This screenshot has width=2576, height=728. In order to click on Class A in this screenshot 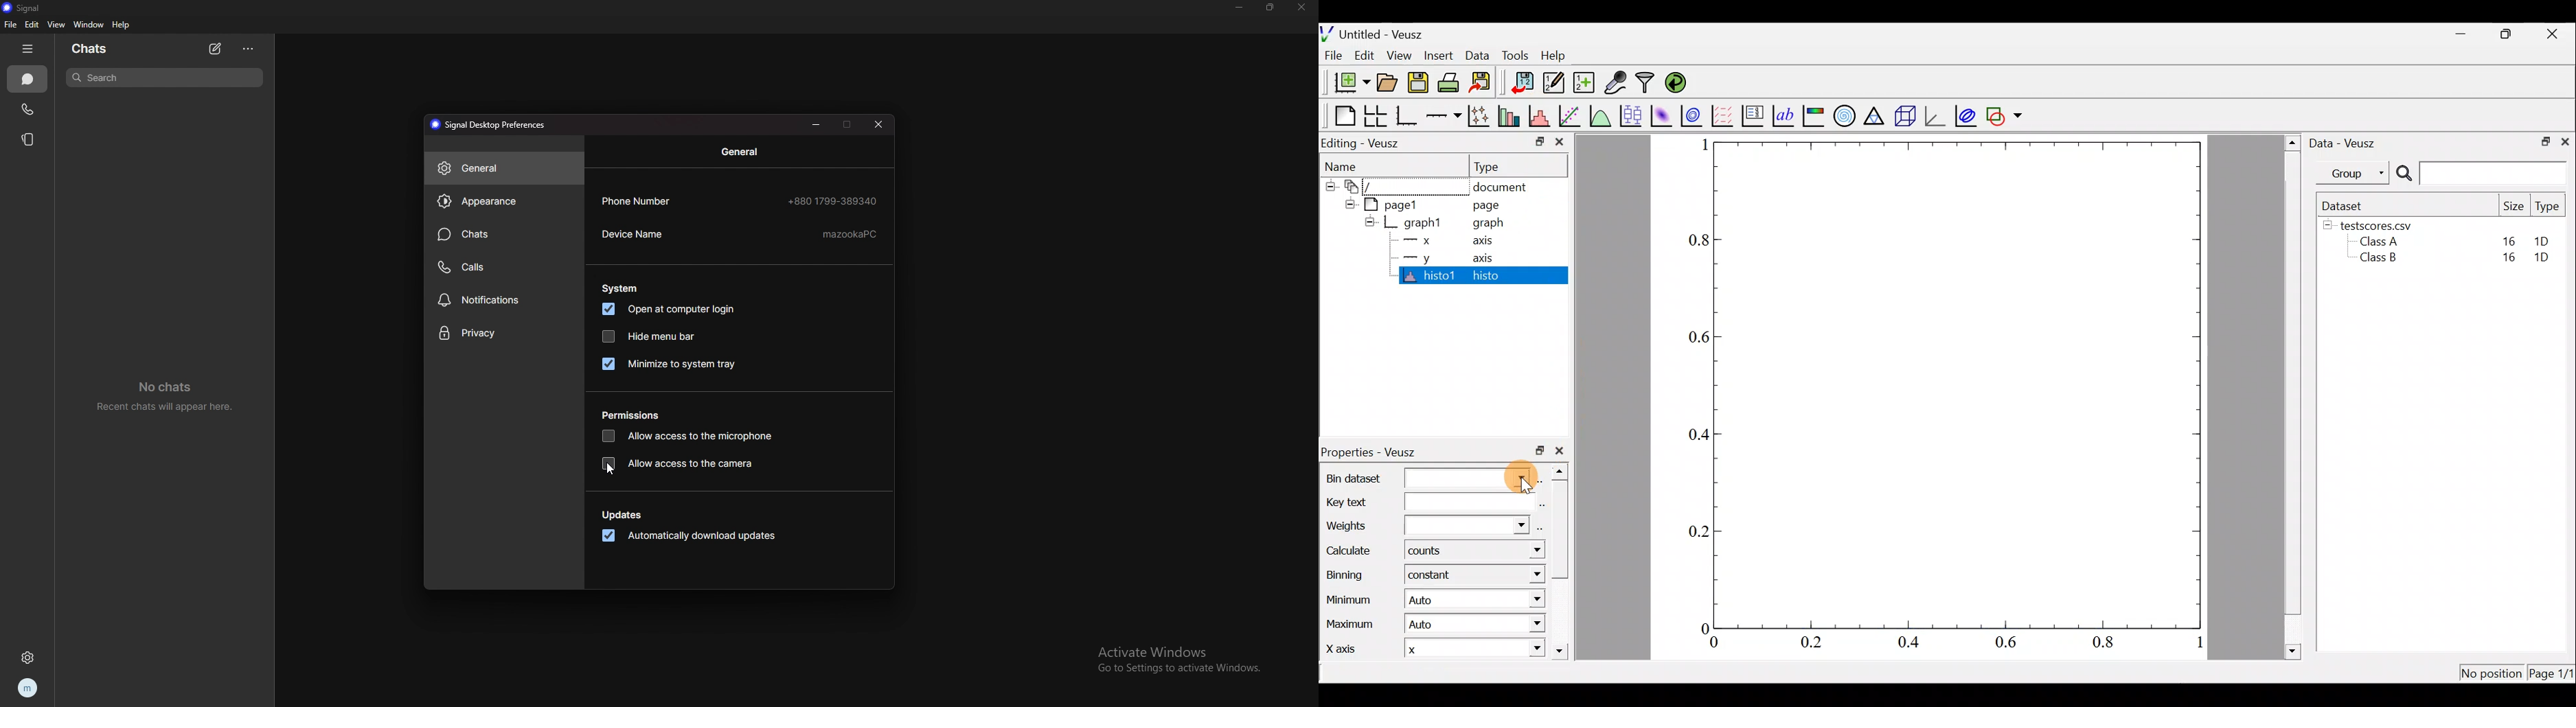, I will do `click(2382, 241)`.